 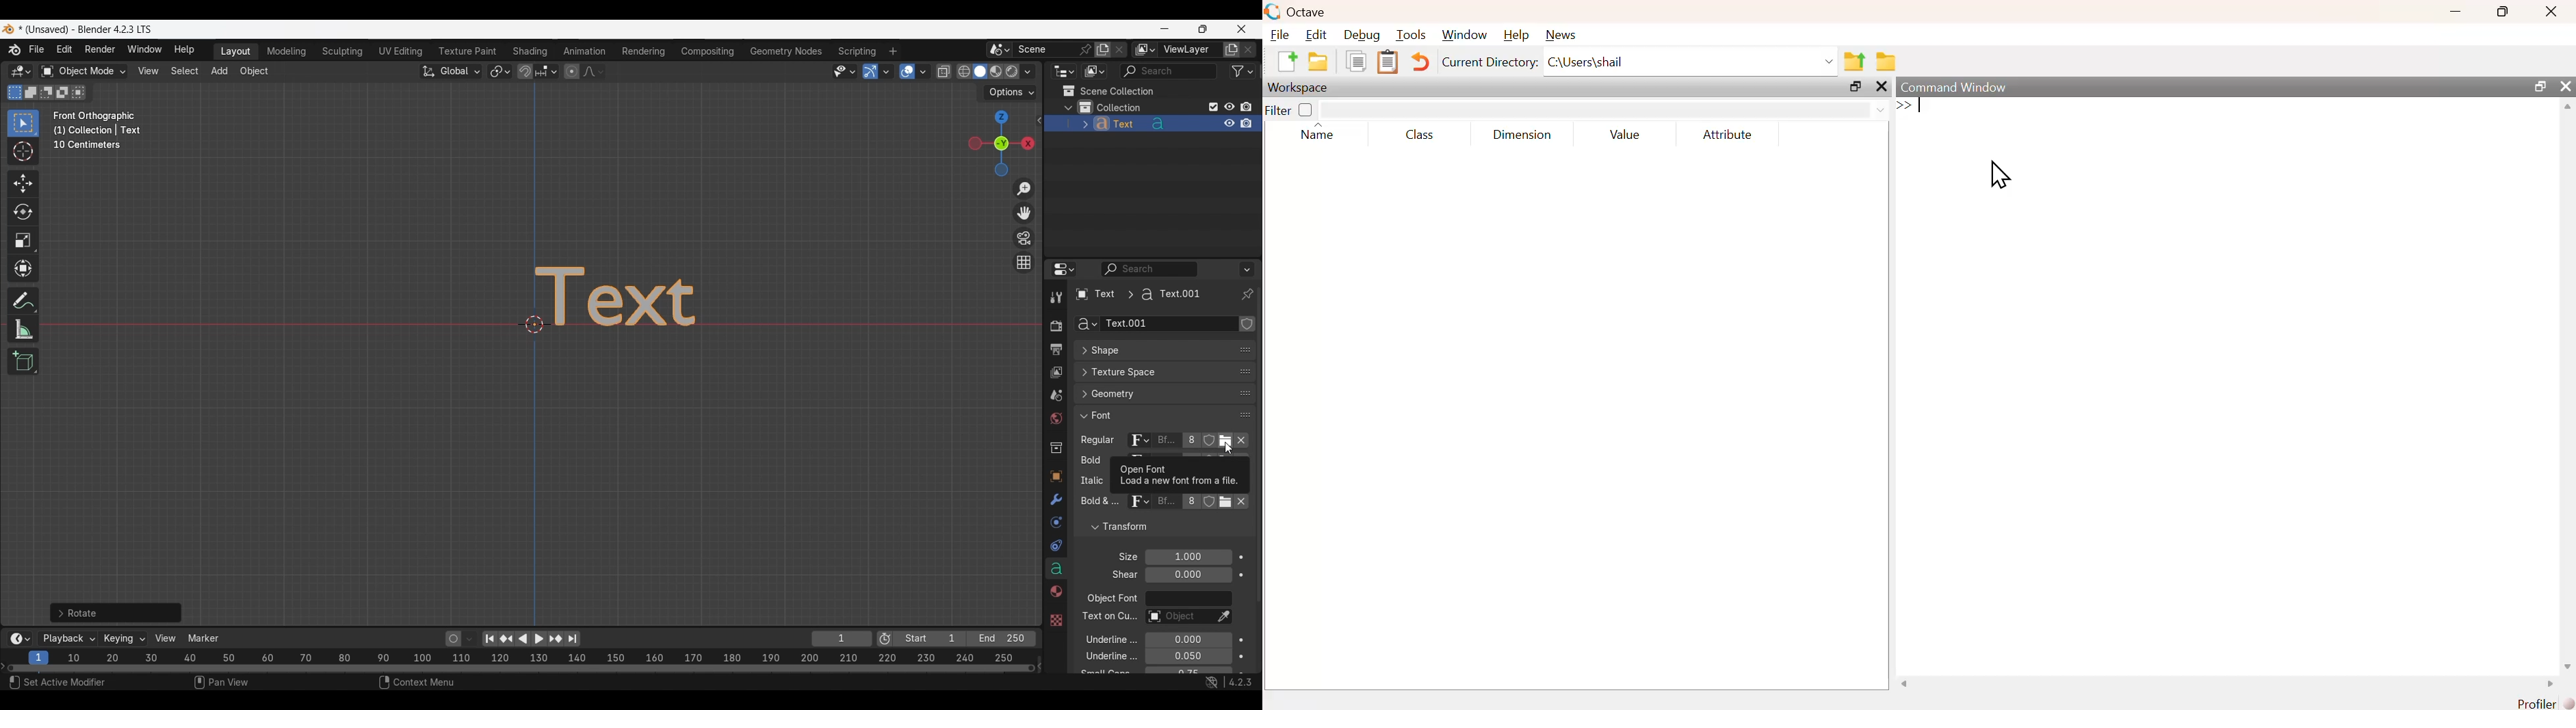 I want to click on Unlink respective attribute, so click(x=1245, y=442).